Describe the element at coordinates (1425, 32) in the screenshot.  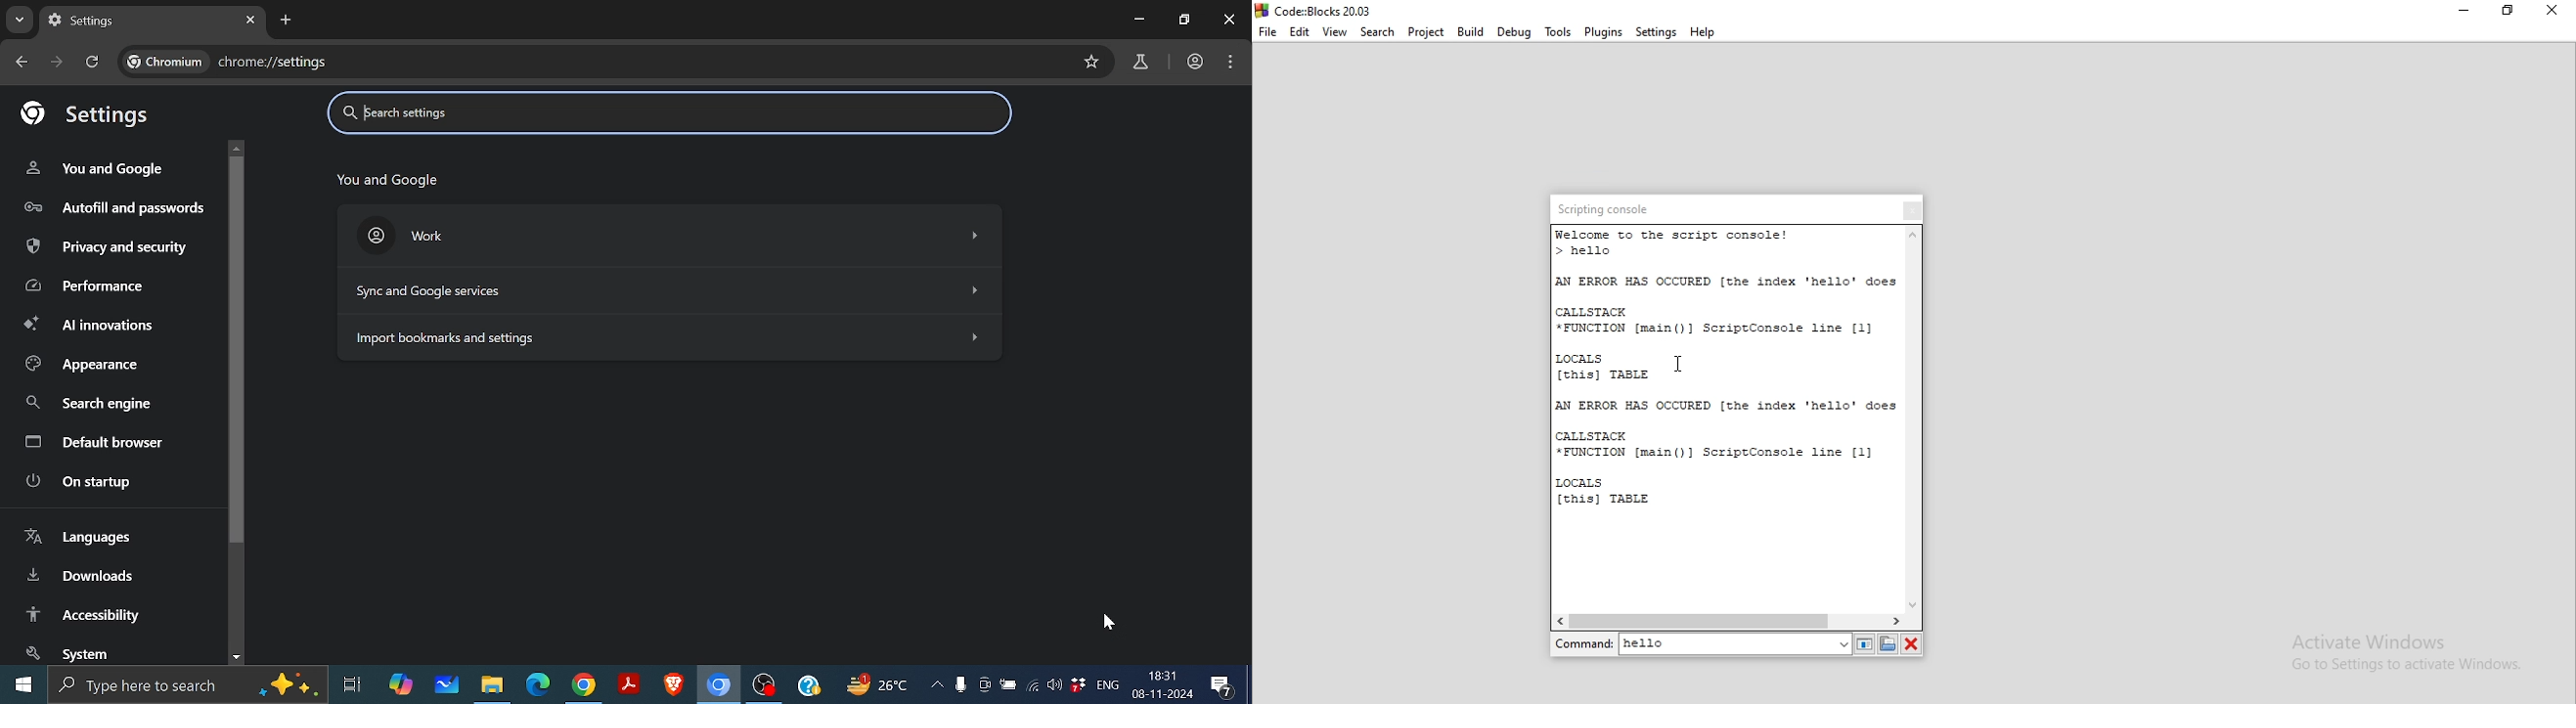
I see `Project ` at that location.